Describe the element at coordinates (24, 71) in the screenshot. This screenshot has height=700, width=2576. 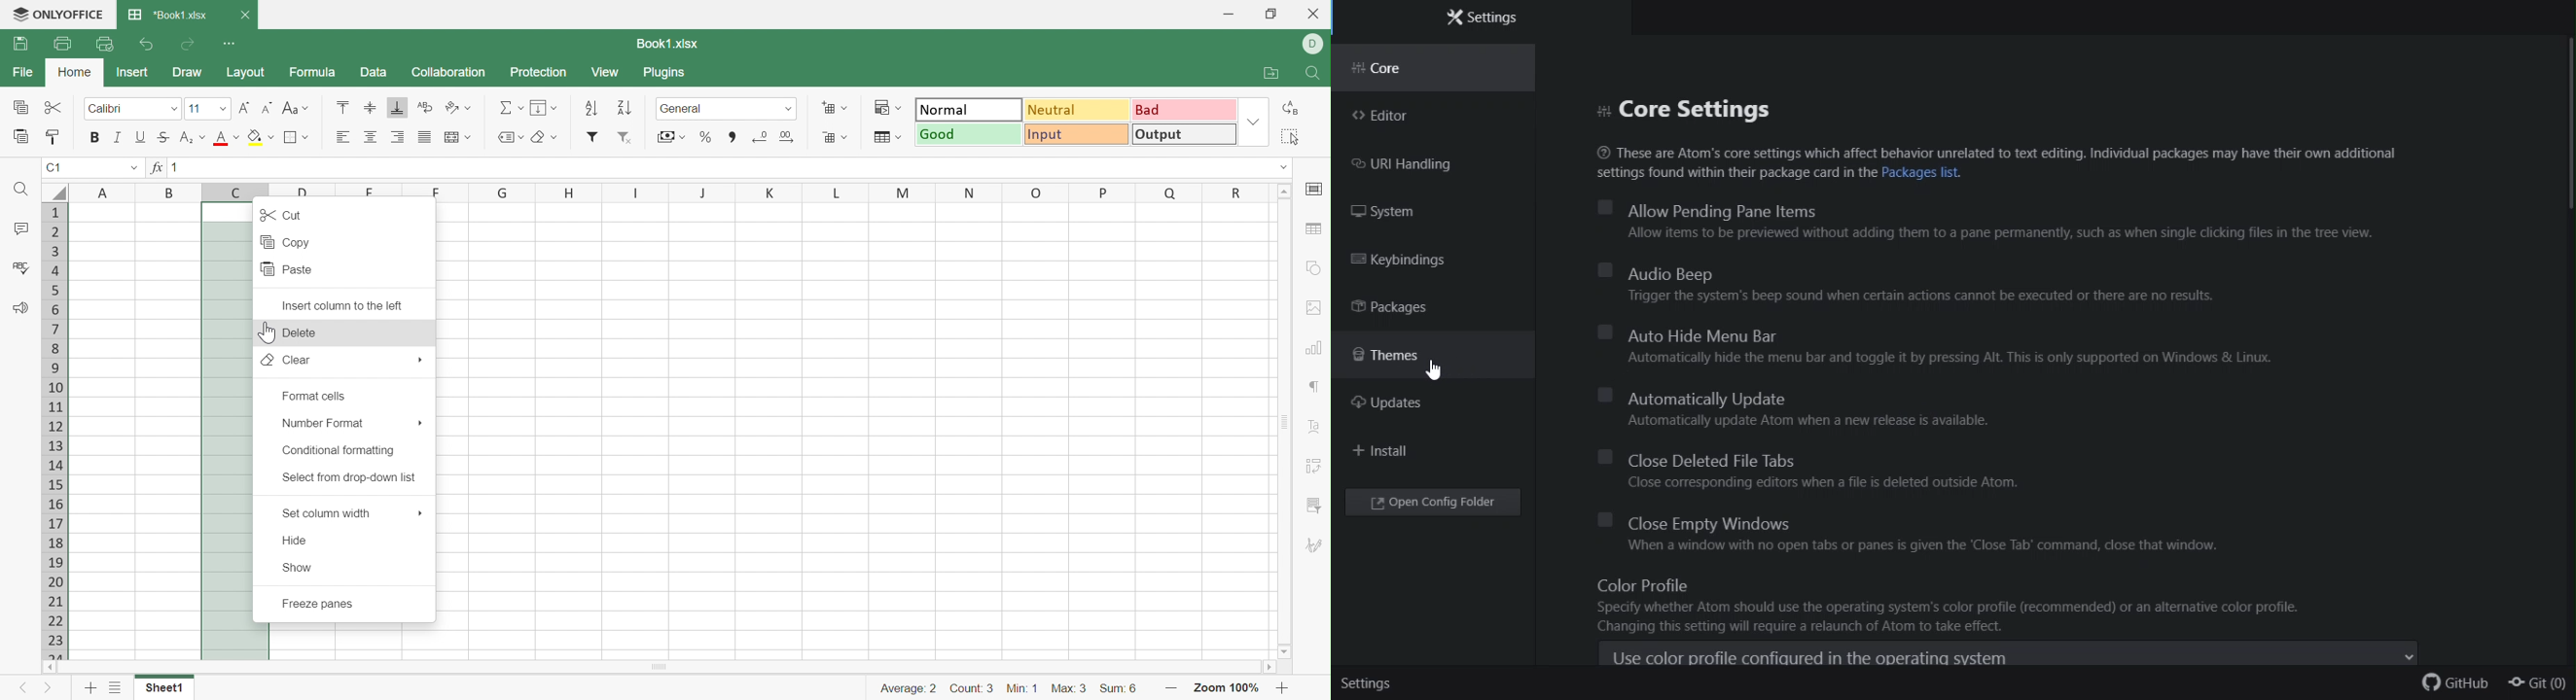
I see `File` at that location.